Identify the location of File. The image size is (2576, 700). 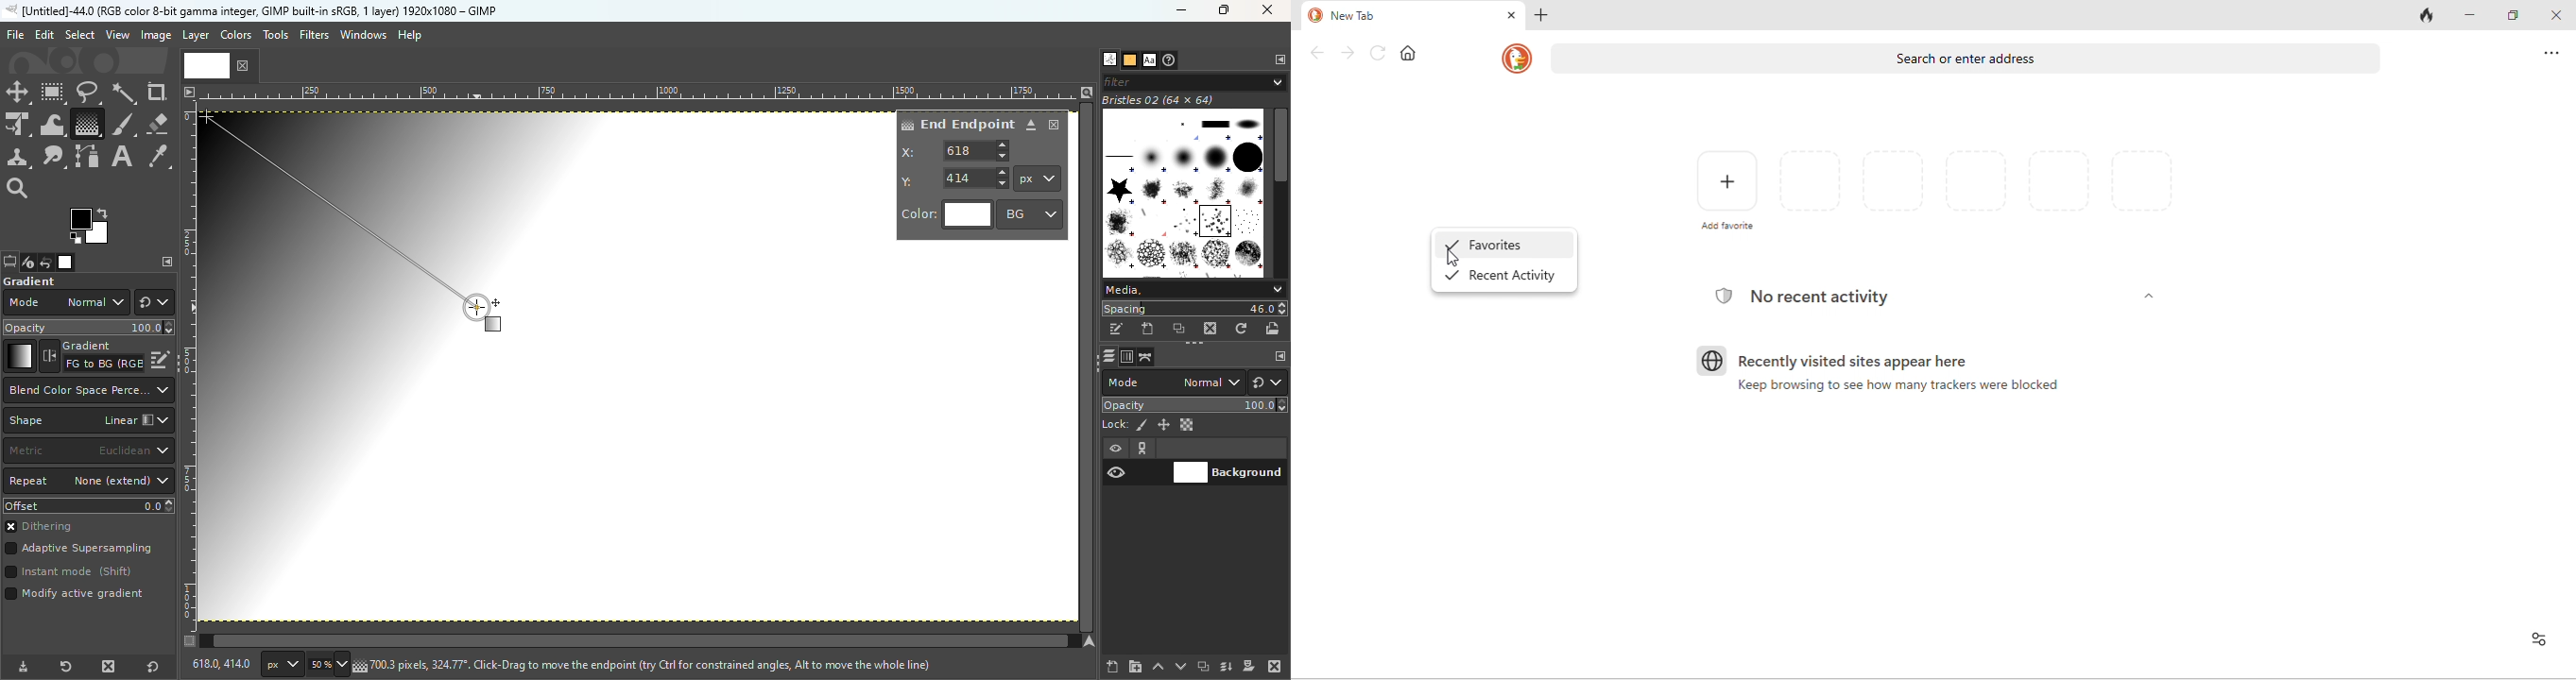
(15, 35).